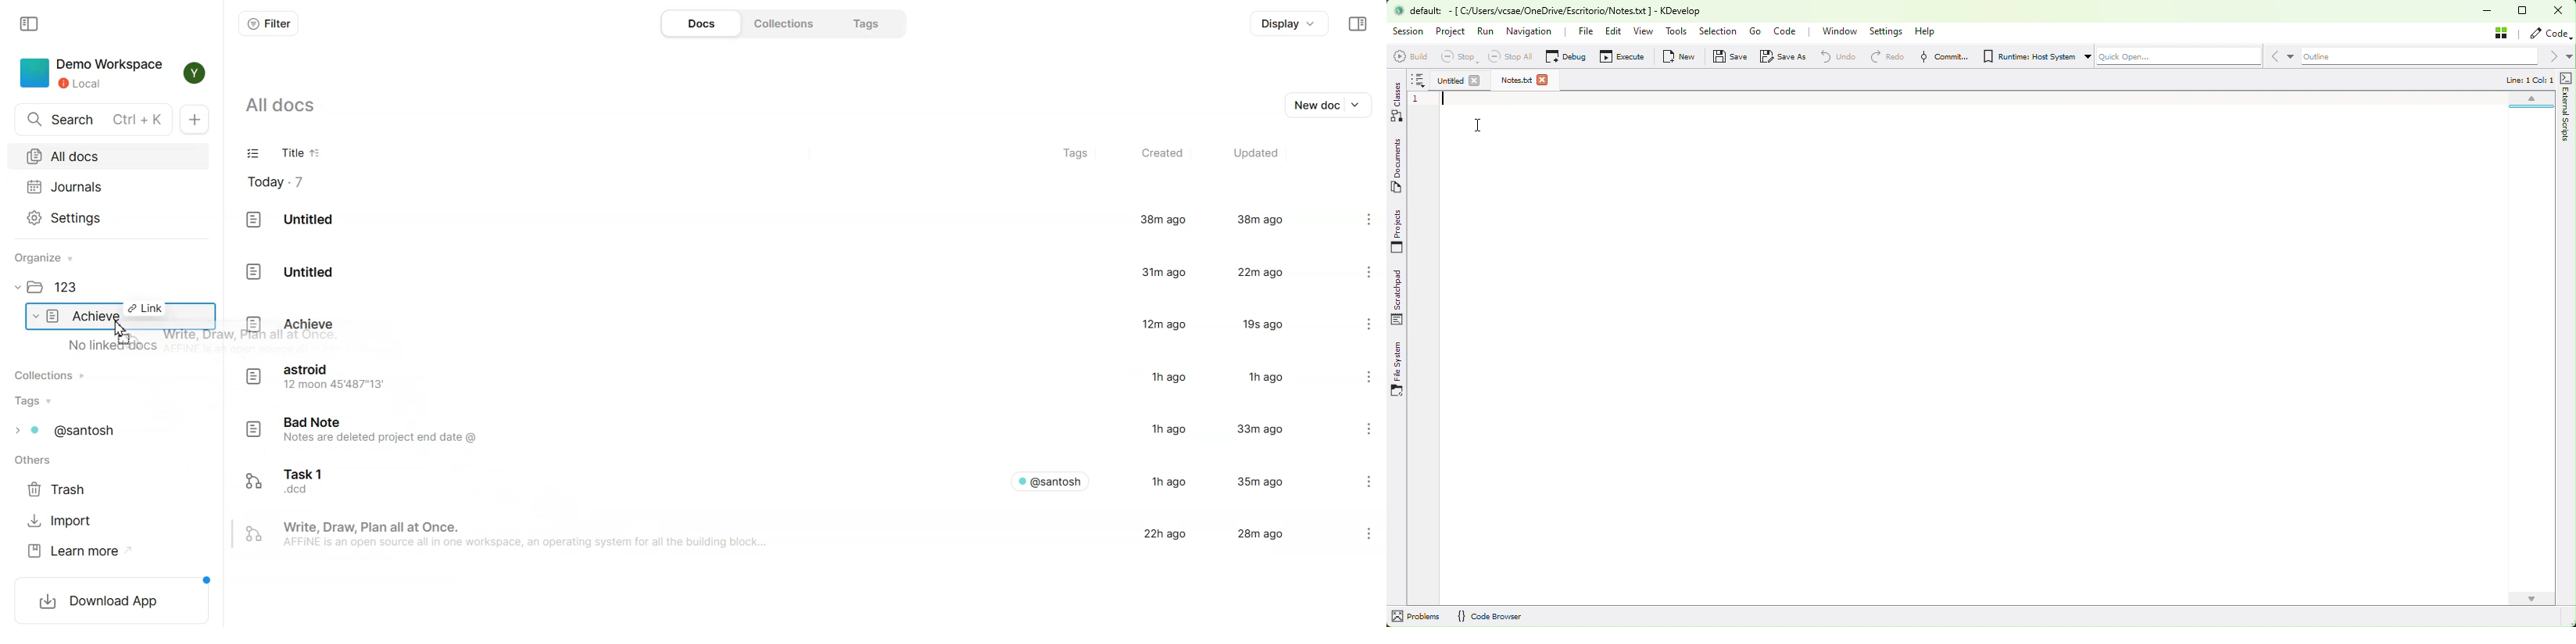  Describe the element at coordinates (198, 120) in the screenshot. I see `New doc` at that location.